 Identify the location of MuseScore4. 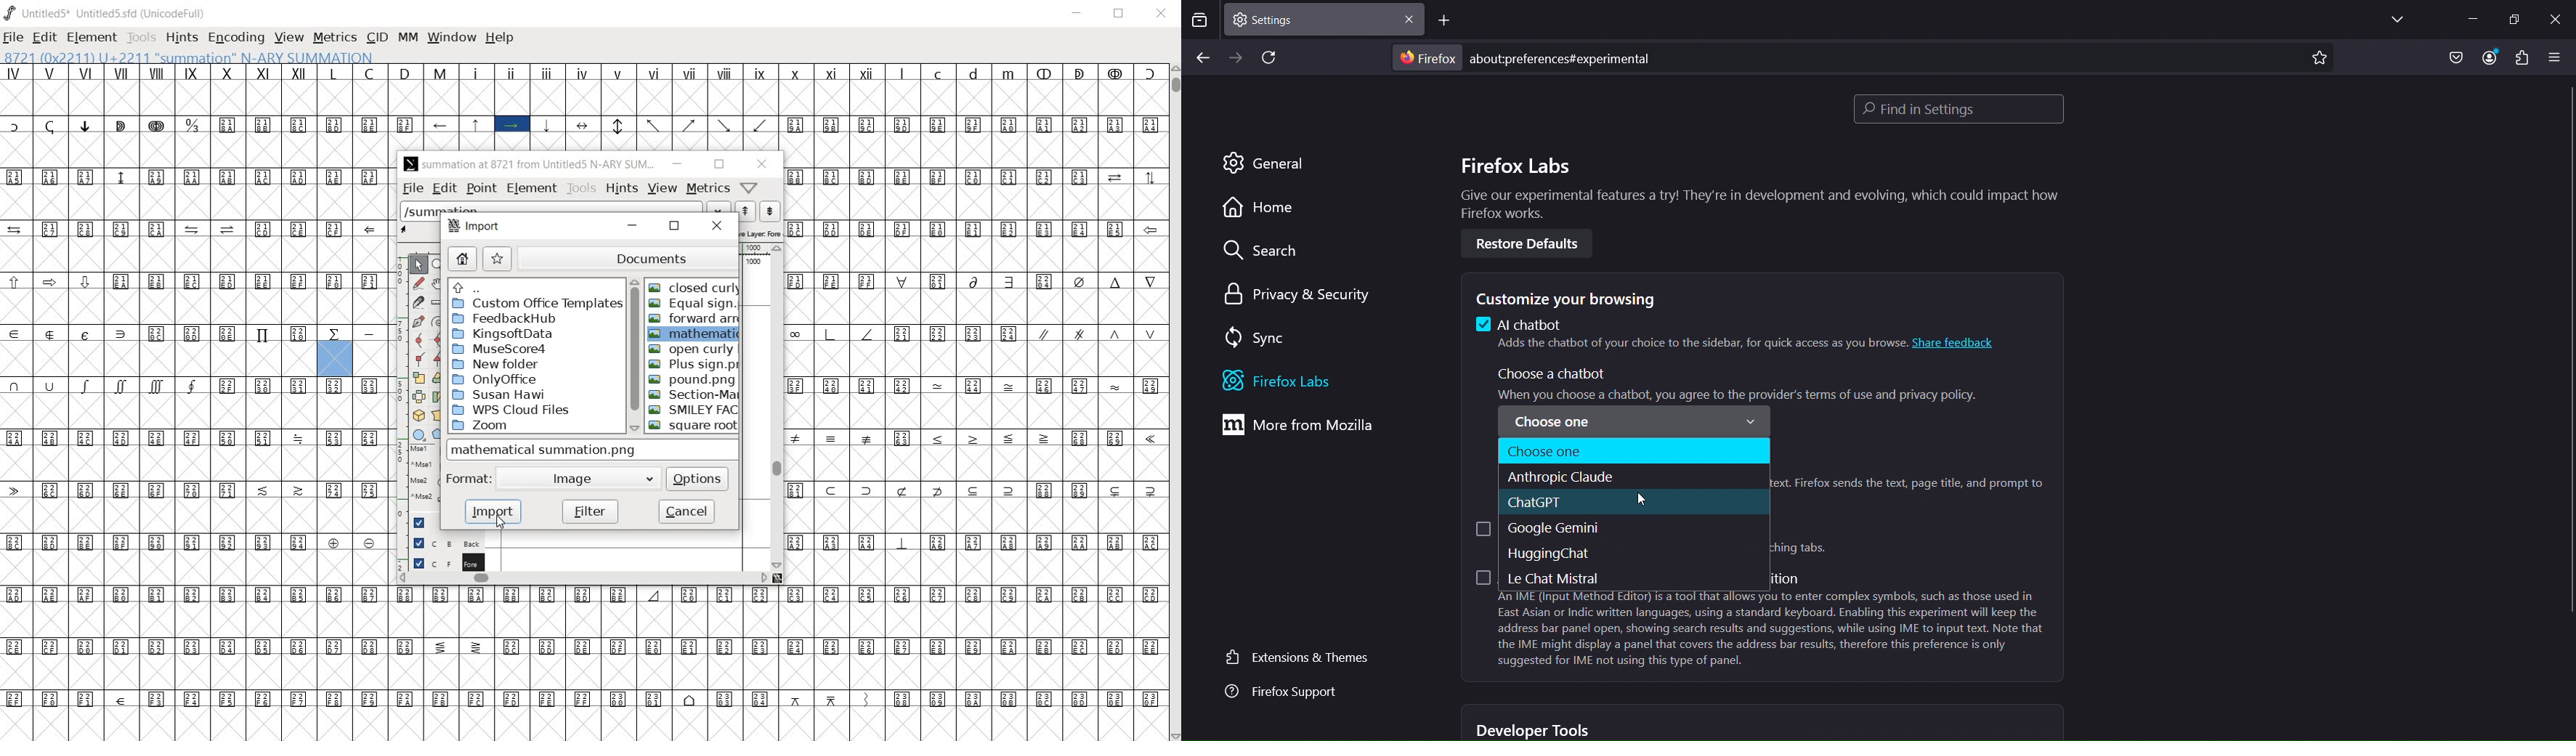
(499, 349).